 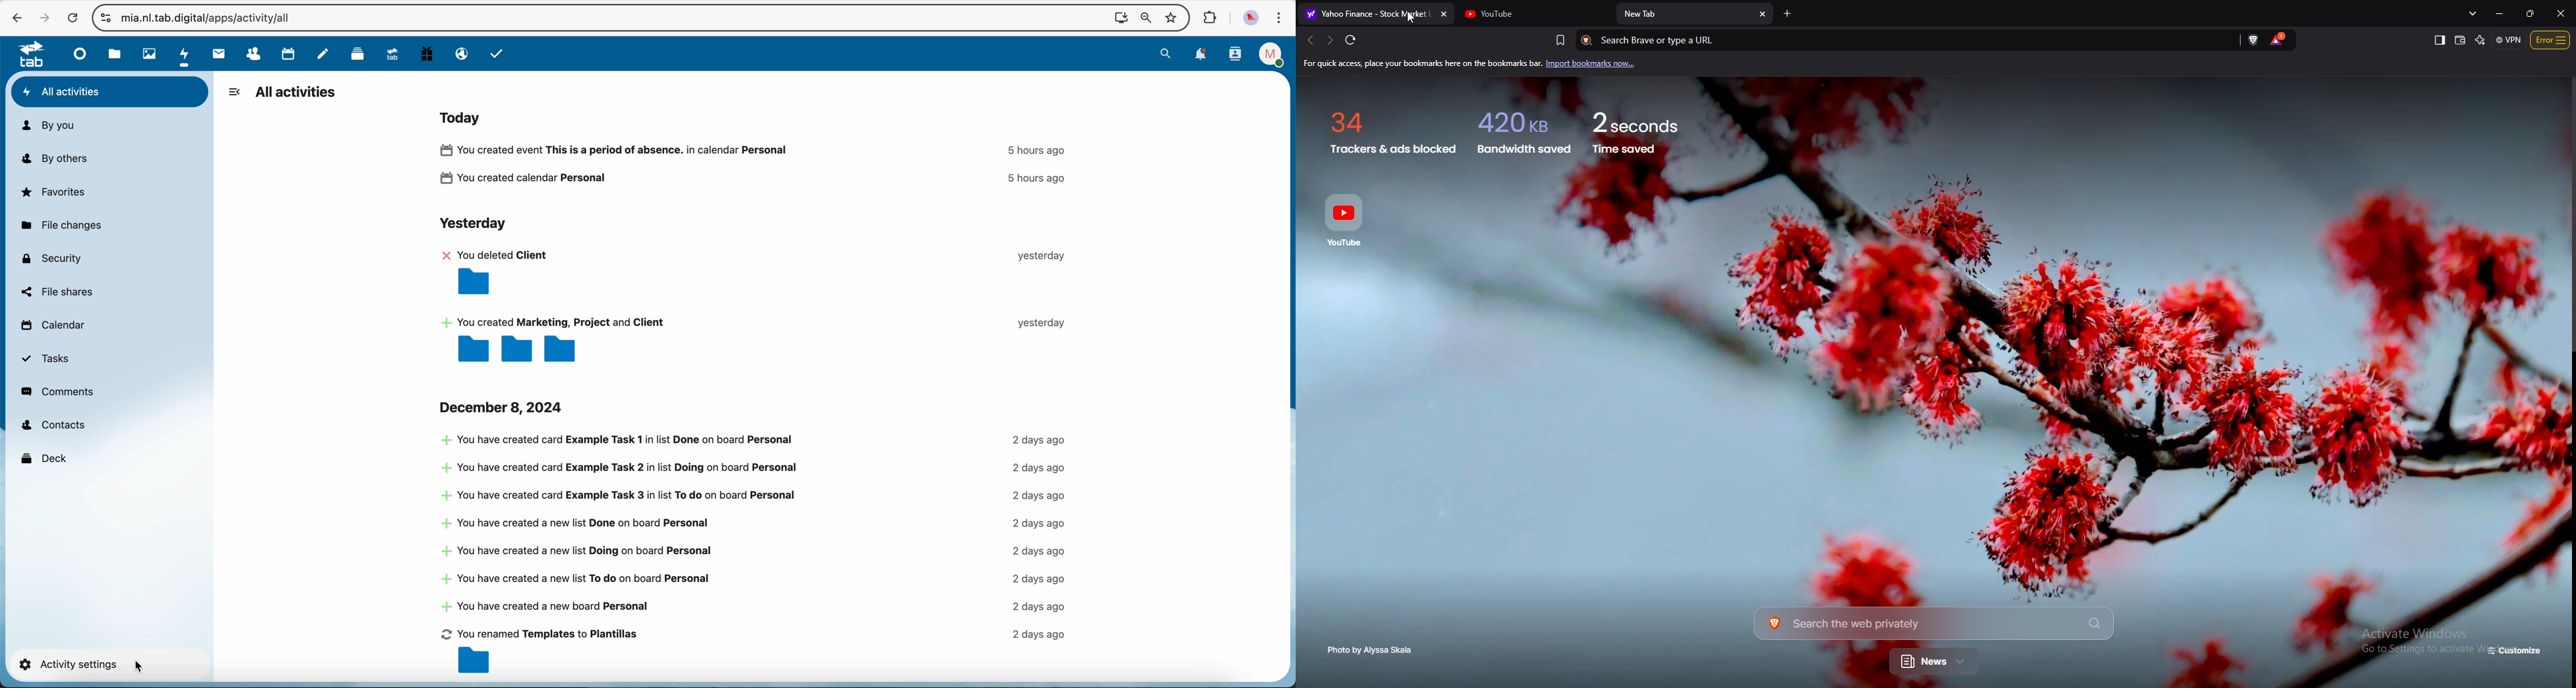 What do you see at coordinates (60, 226) in the screenshot?
I see `file changes` at bounding box center [60, 226].